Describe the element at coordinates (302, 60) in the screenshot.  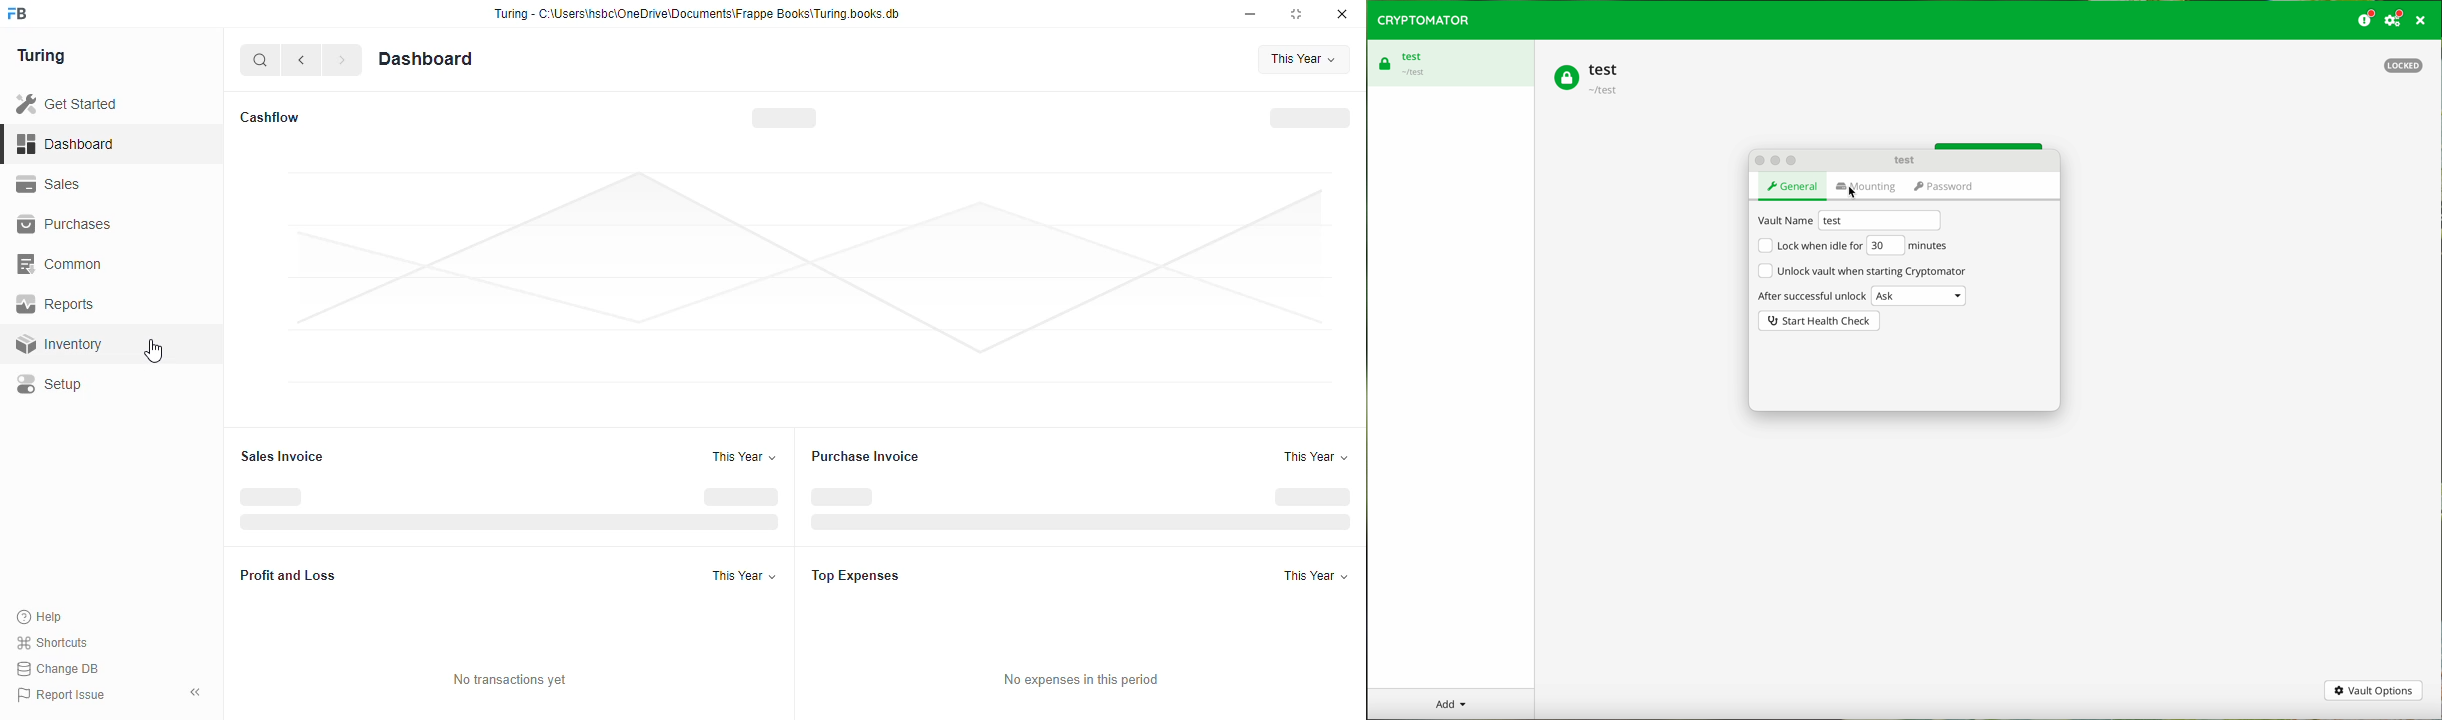
I see `previous` at that location.